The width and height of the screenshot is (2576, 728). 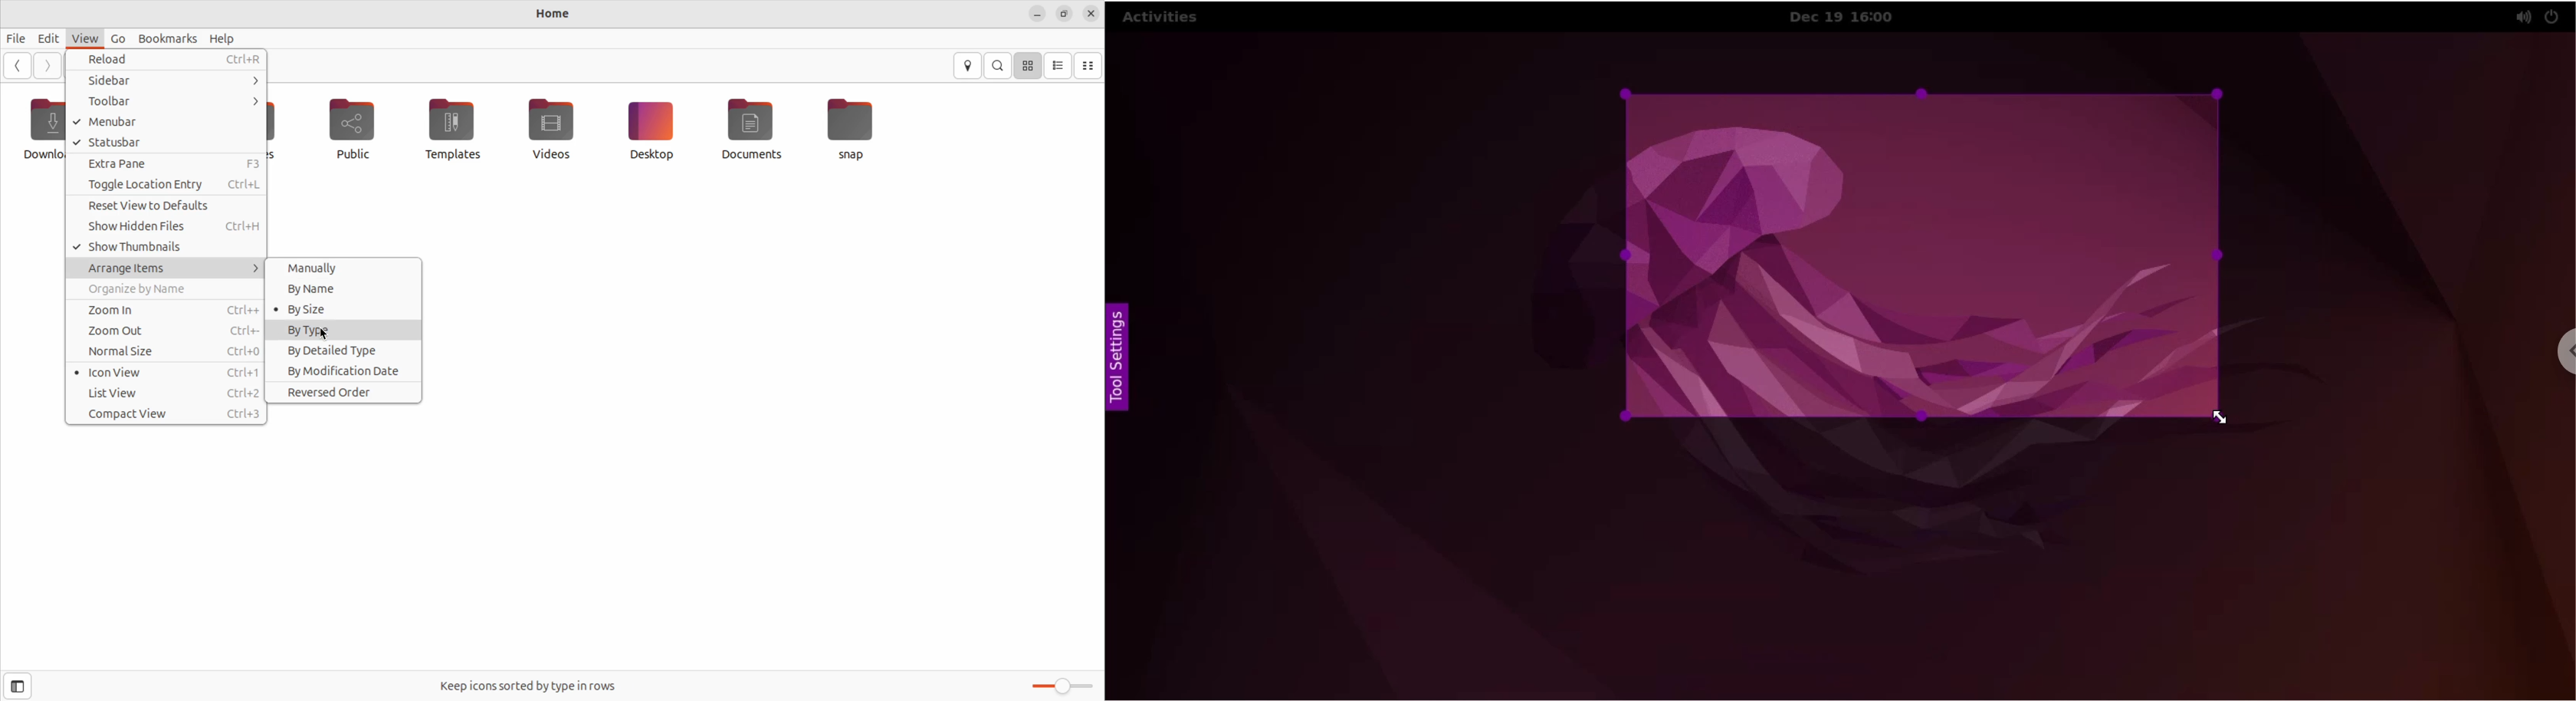 I want to click on videos, so click(x=550, y=126).